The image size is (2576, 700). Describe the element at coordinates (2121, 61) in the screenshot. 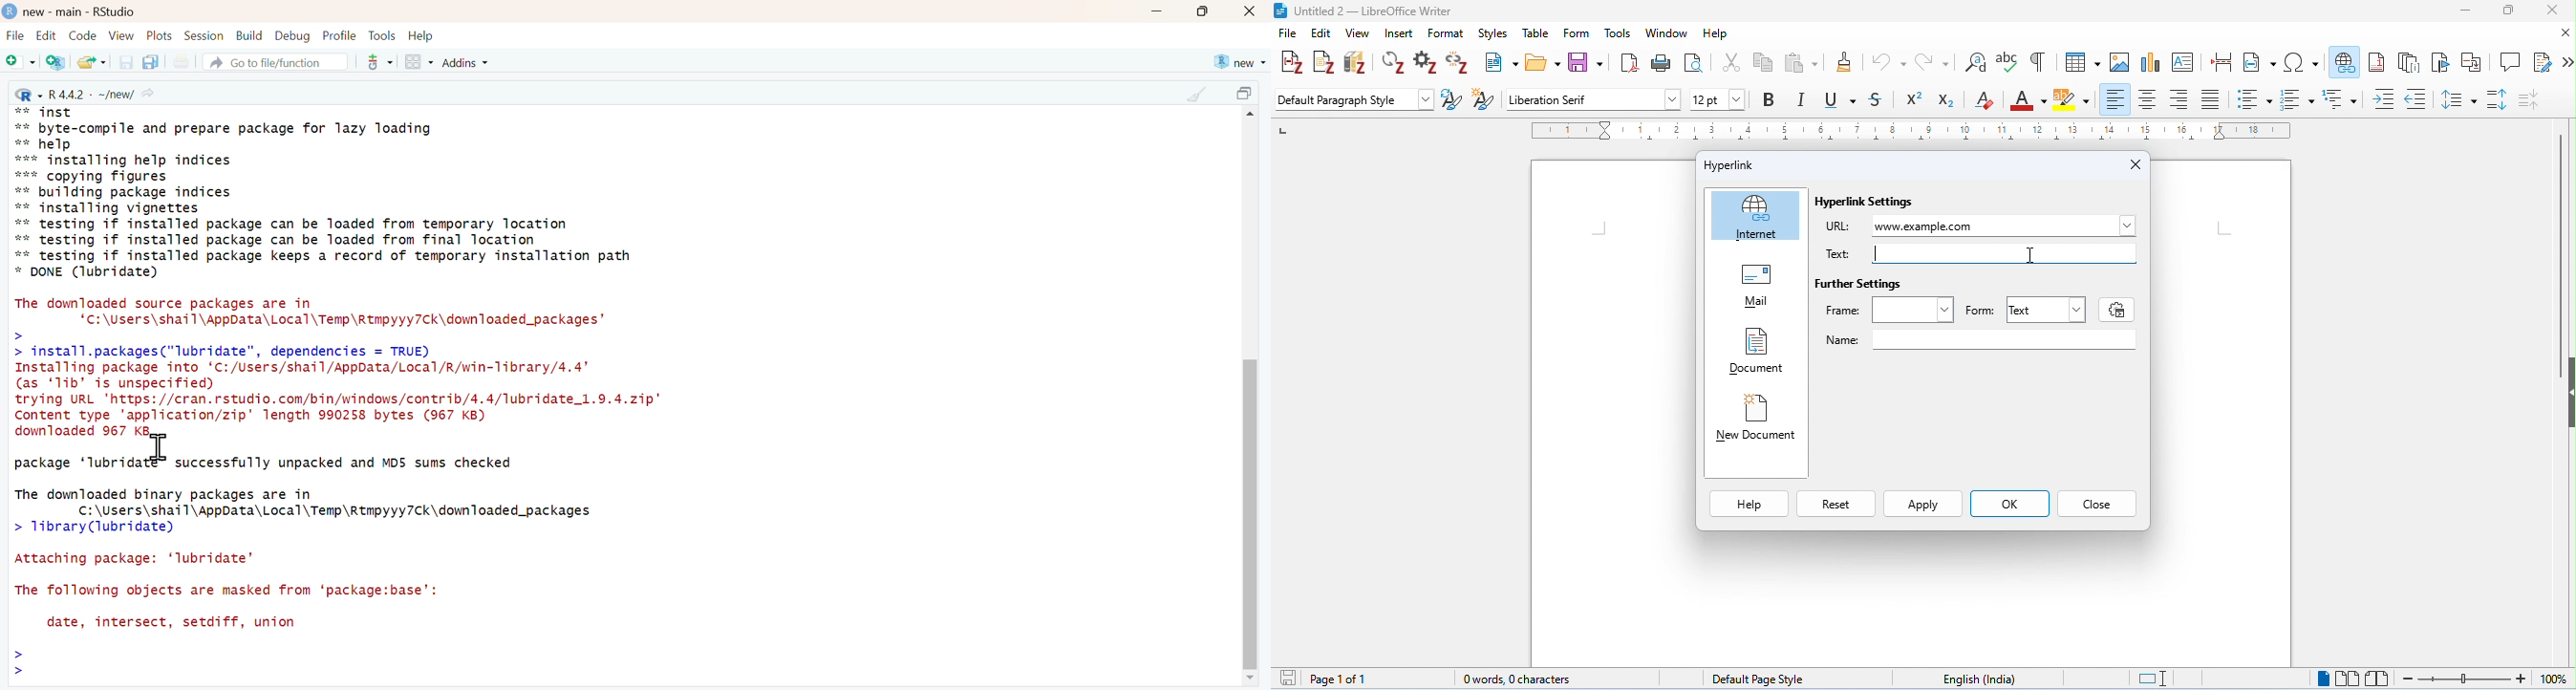

I see `insert image` at that location.